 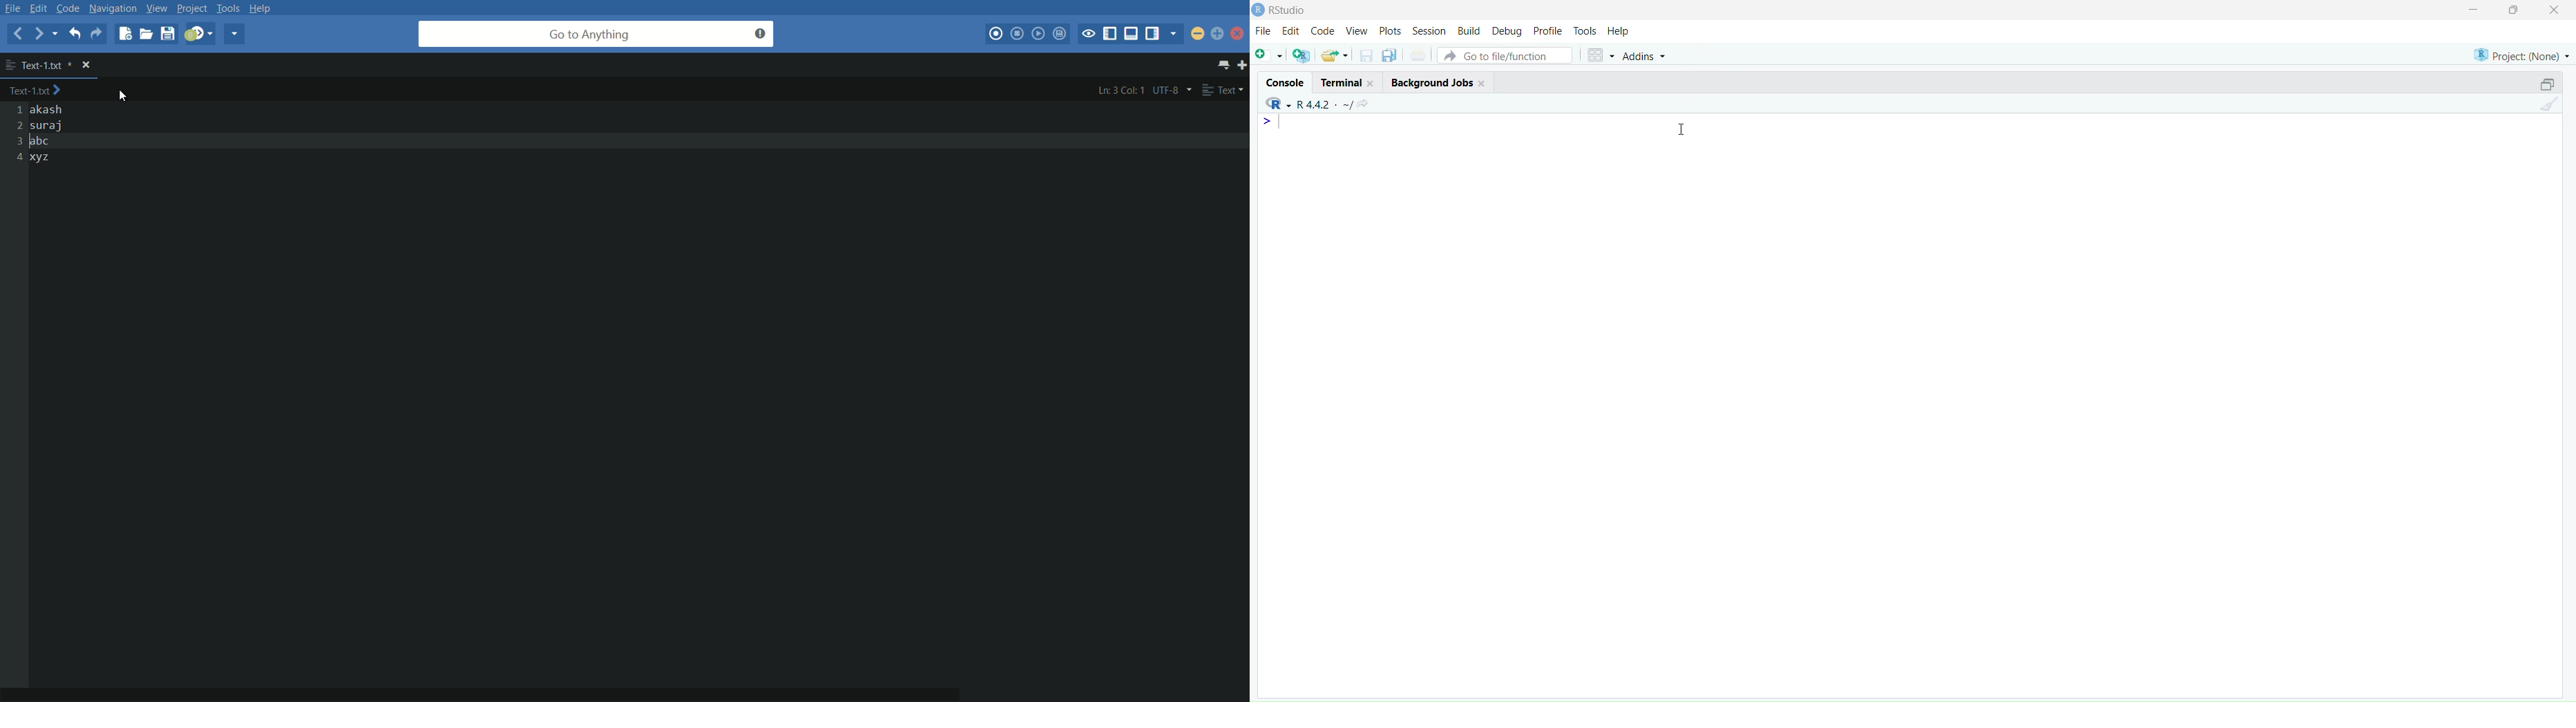 What do you see at coordinates (74, 33) in the screenshot?
I see `undo` at bounding box center [74, 33].